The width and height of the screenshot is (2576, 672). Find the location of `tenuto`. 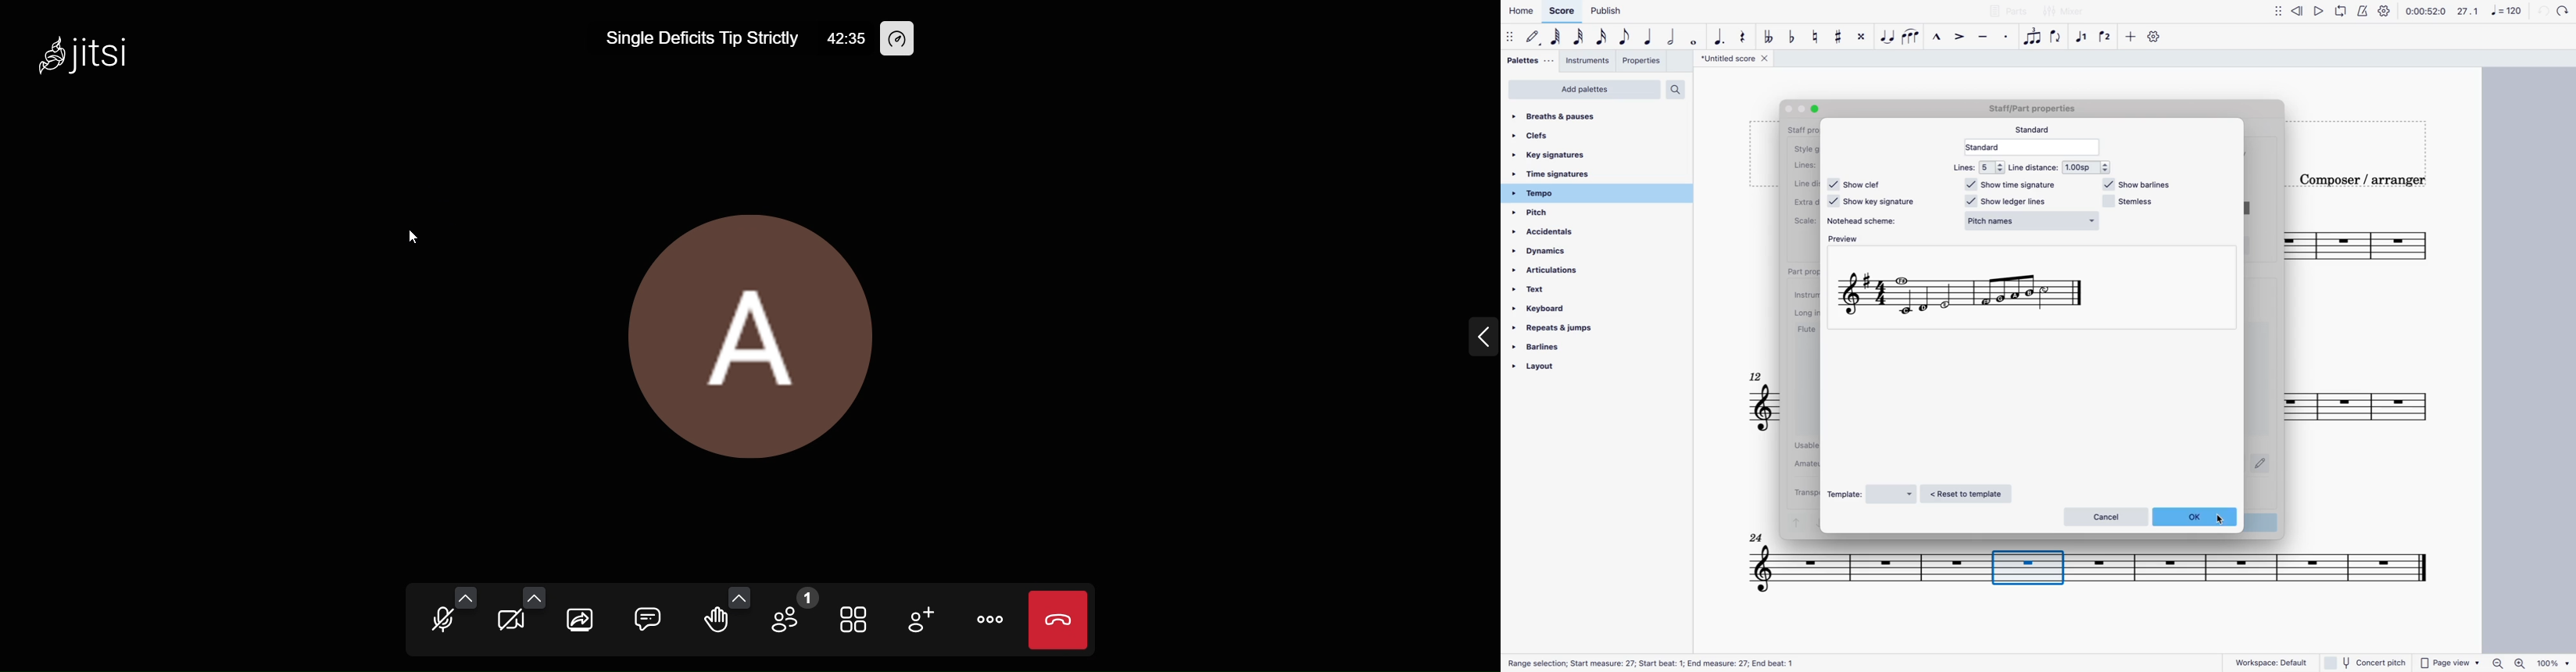

tenuto is located at coordinates (1985, 35).